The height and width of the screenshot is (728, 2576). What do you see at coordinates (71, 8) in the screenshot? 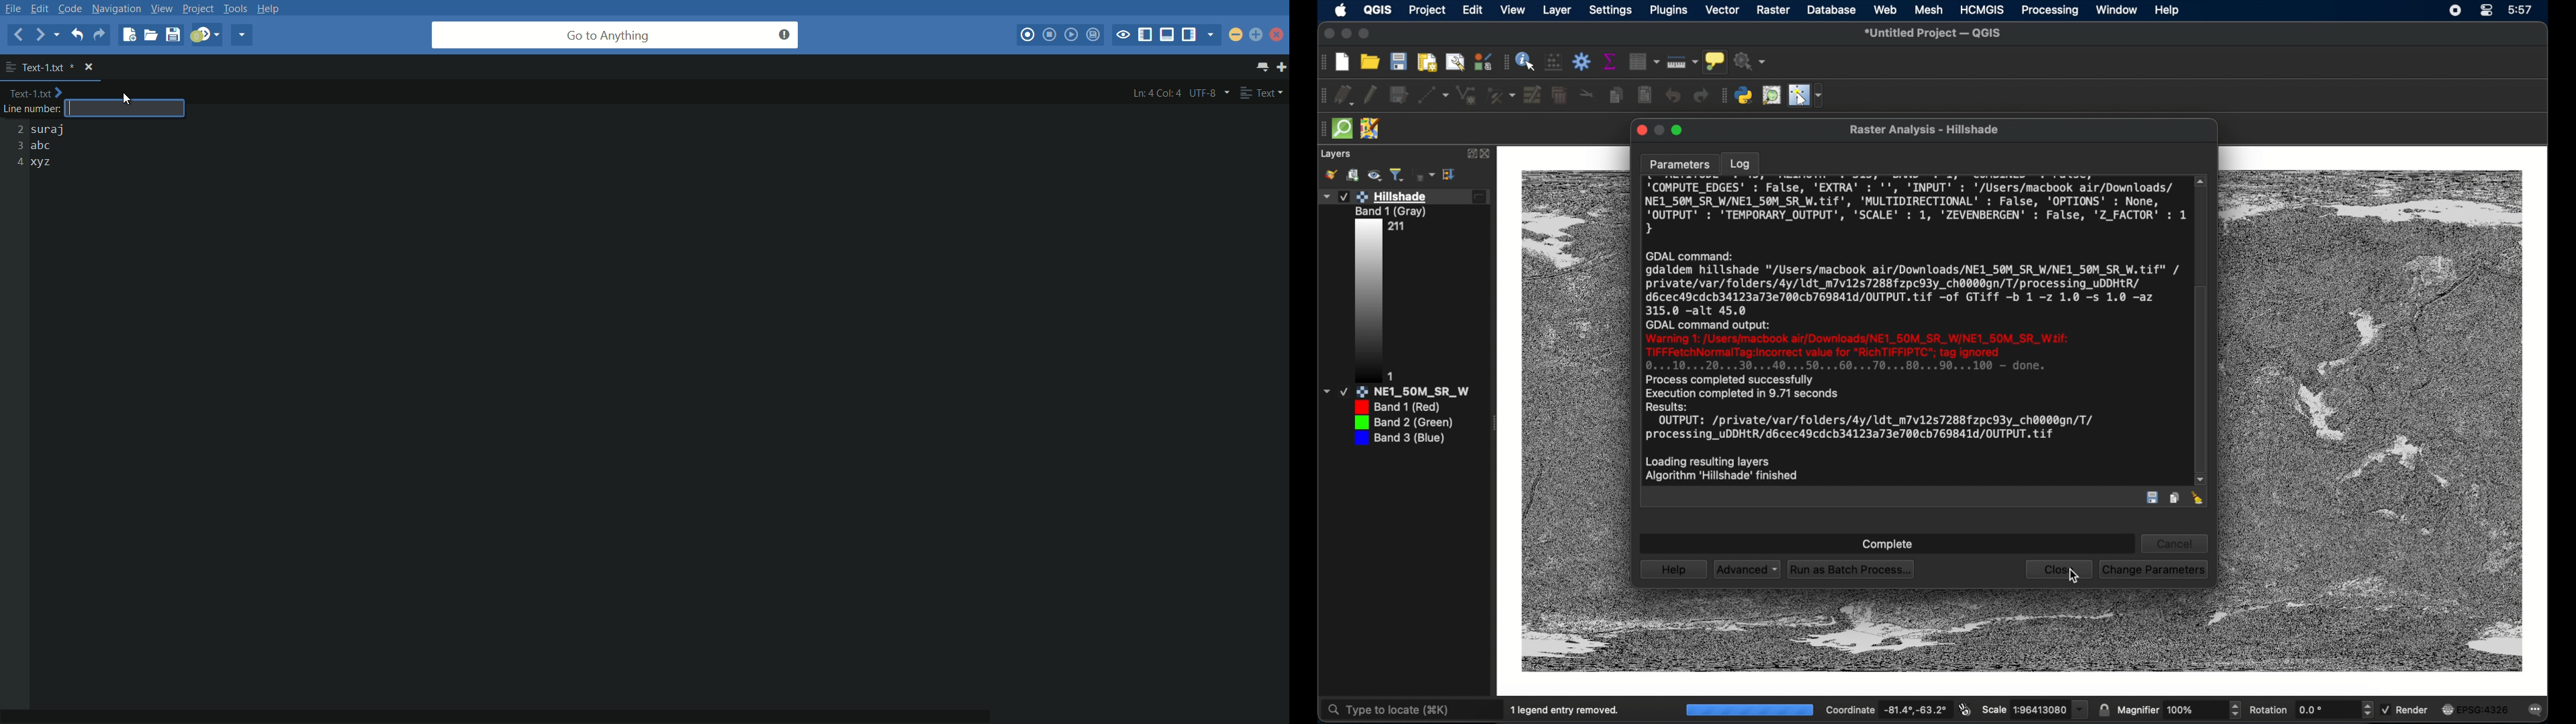
I see `code` at bounding box center [71, 8].